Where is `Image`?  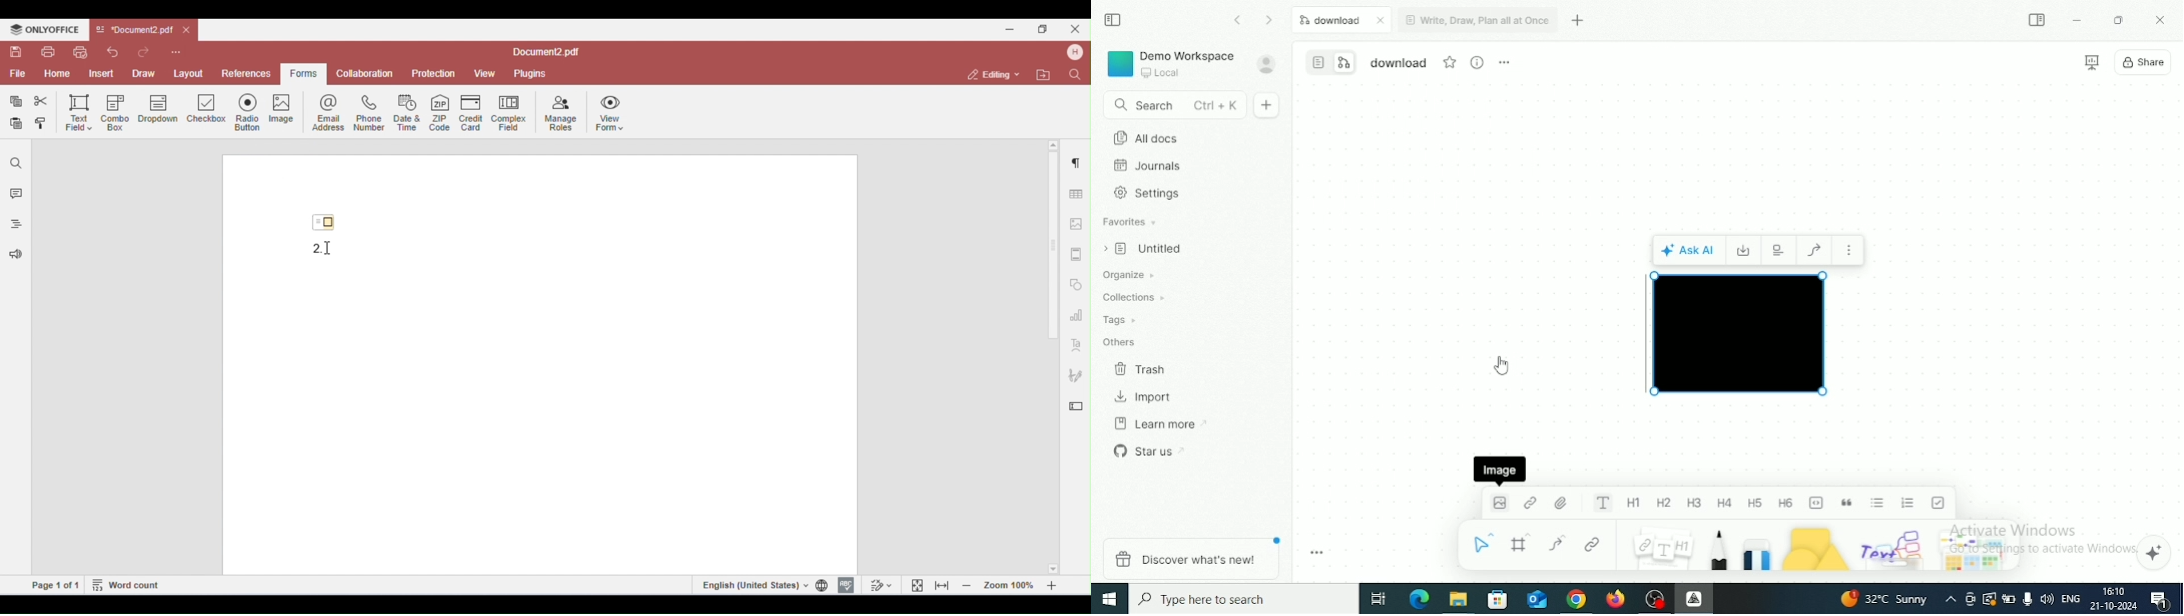
Image is located at coordinates (1498, 508).